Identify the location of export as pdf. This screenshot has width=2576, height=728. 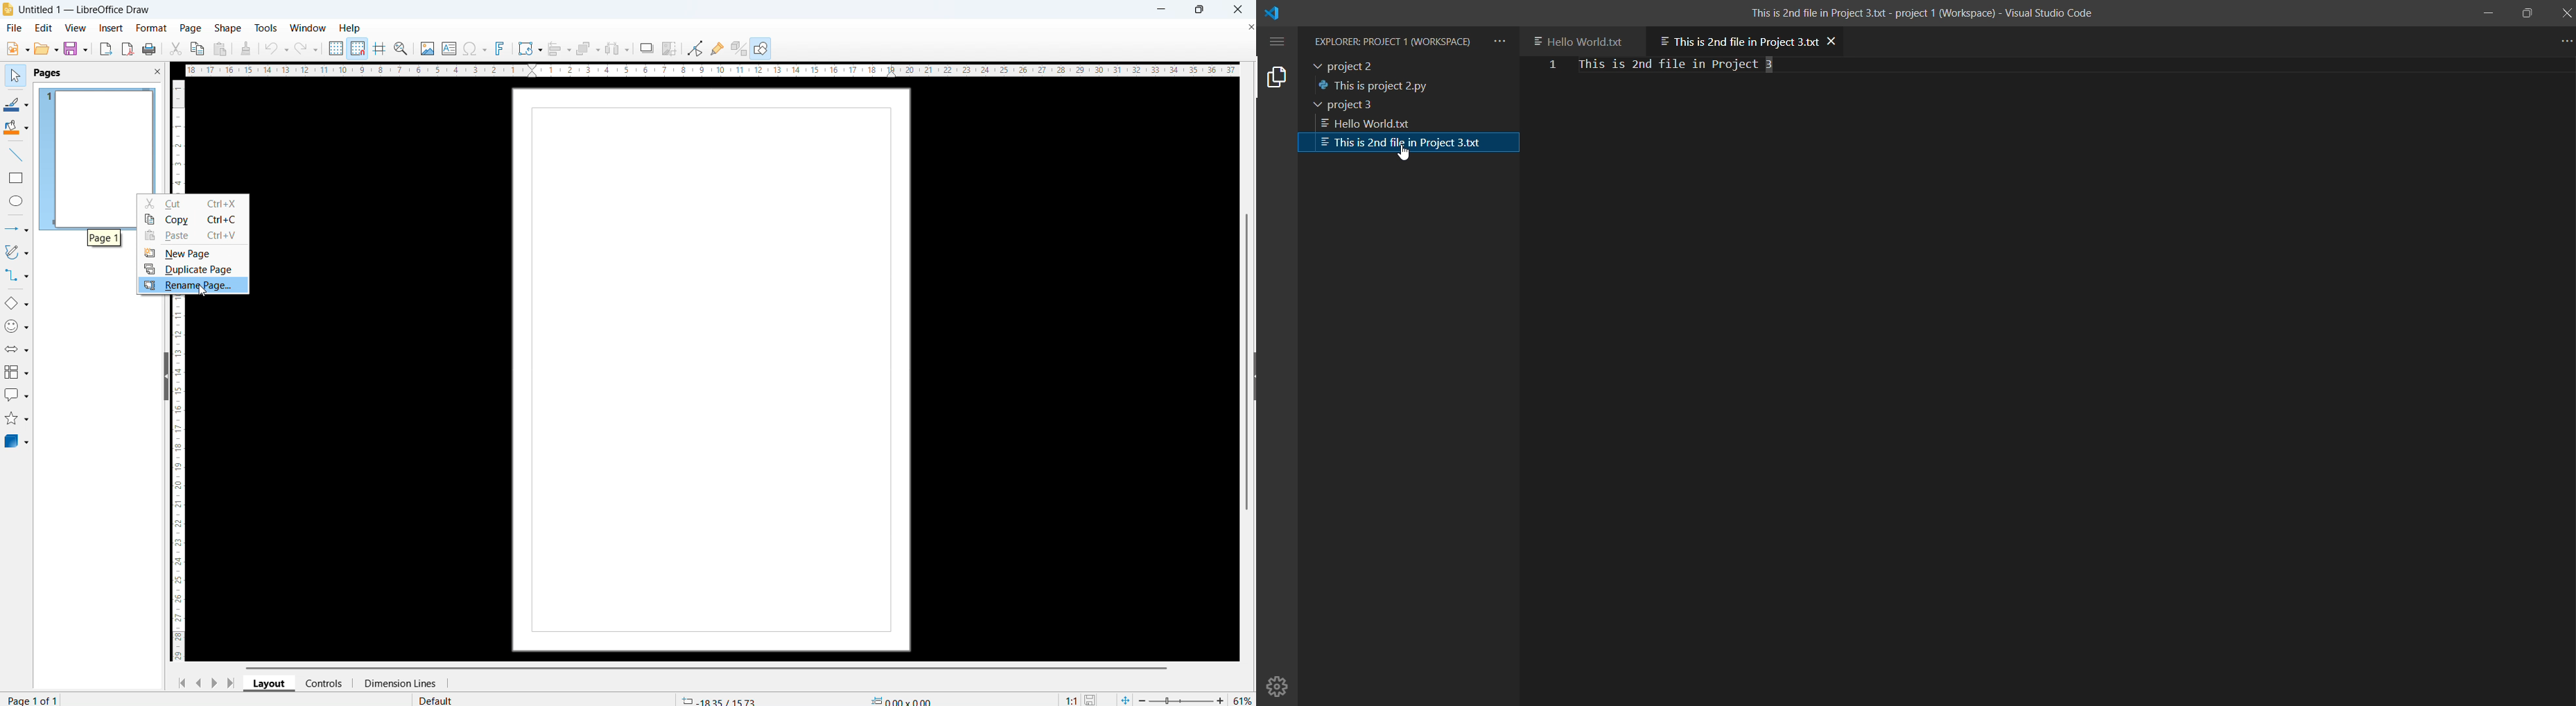
(128, 49).